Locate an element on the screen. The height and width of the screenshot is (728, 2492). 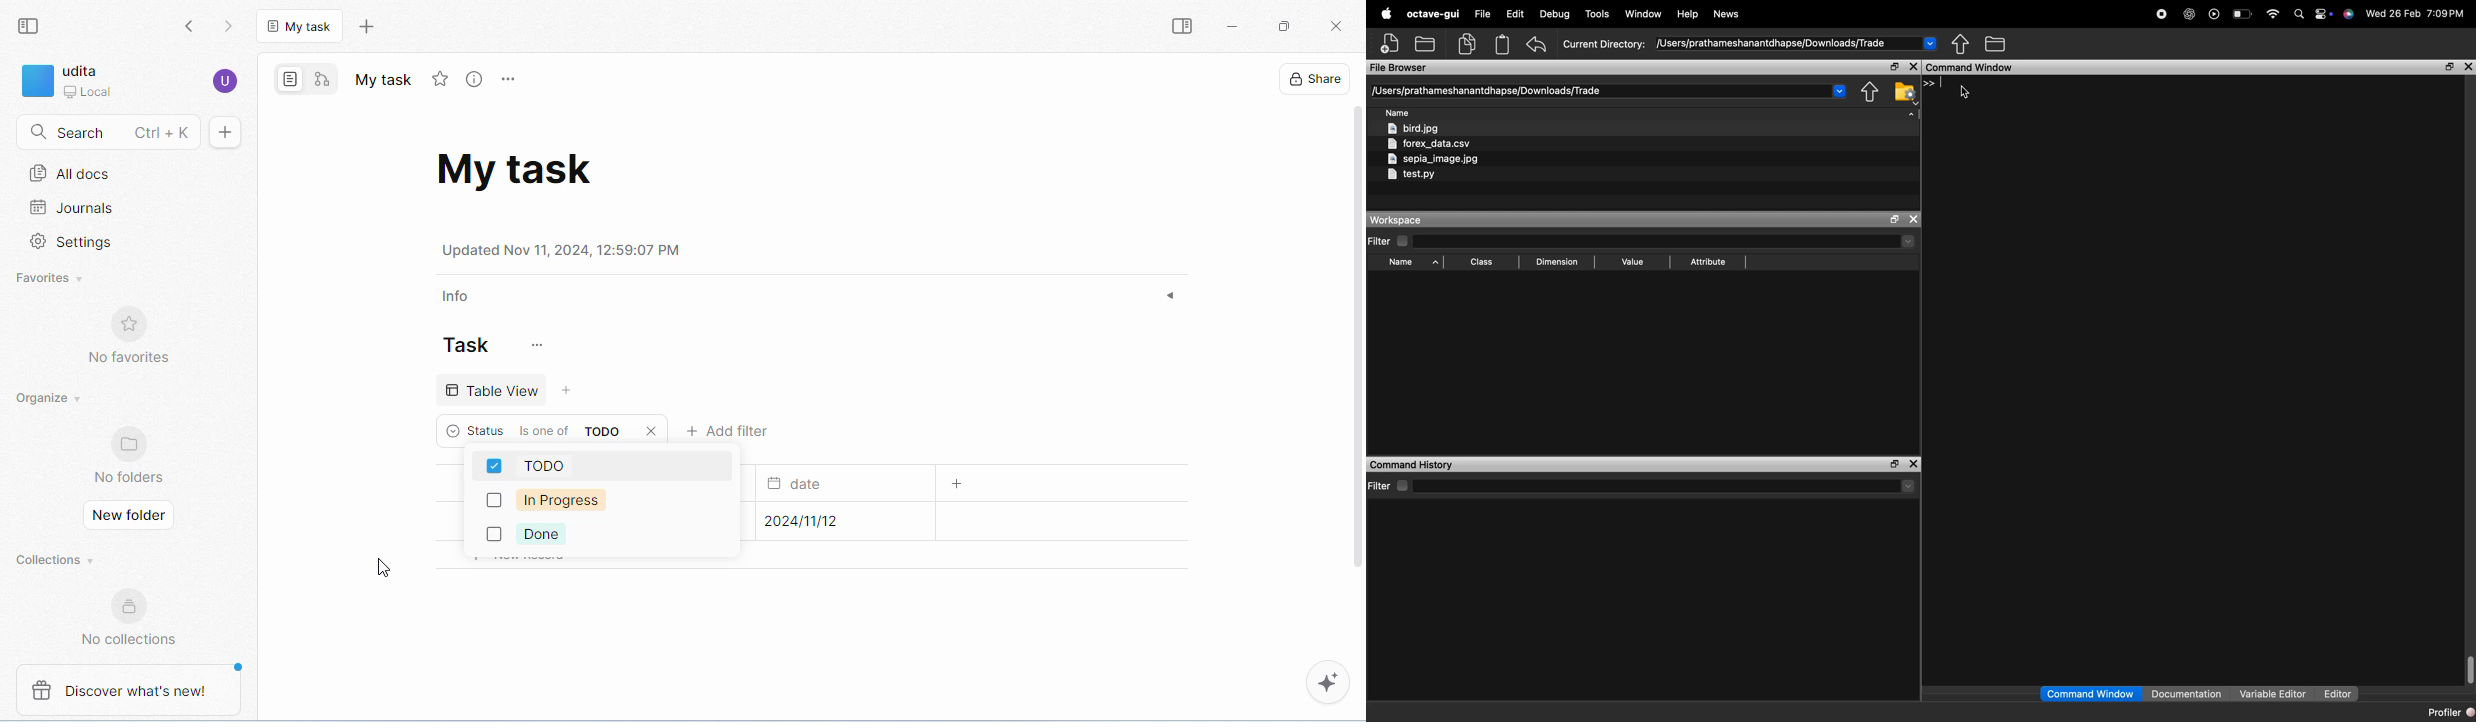
sort by class is located at coordinates (1485, 262).